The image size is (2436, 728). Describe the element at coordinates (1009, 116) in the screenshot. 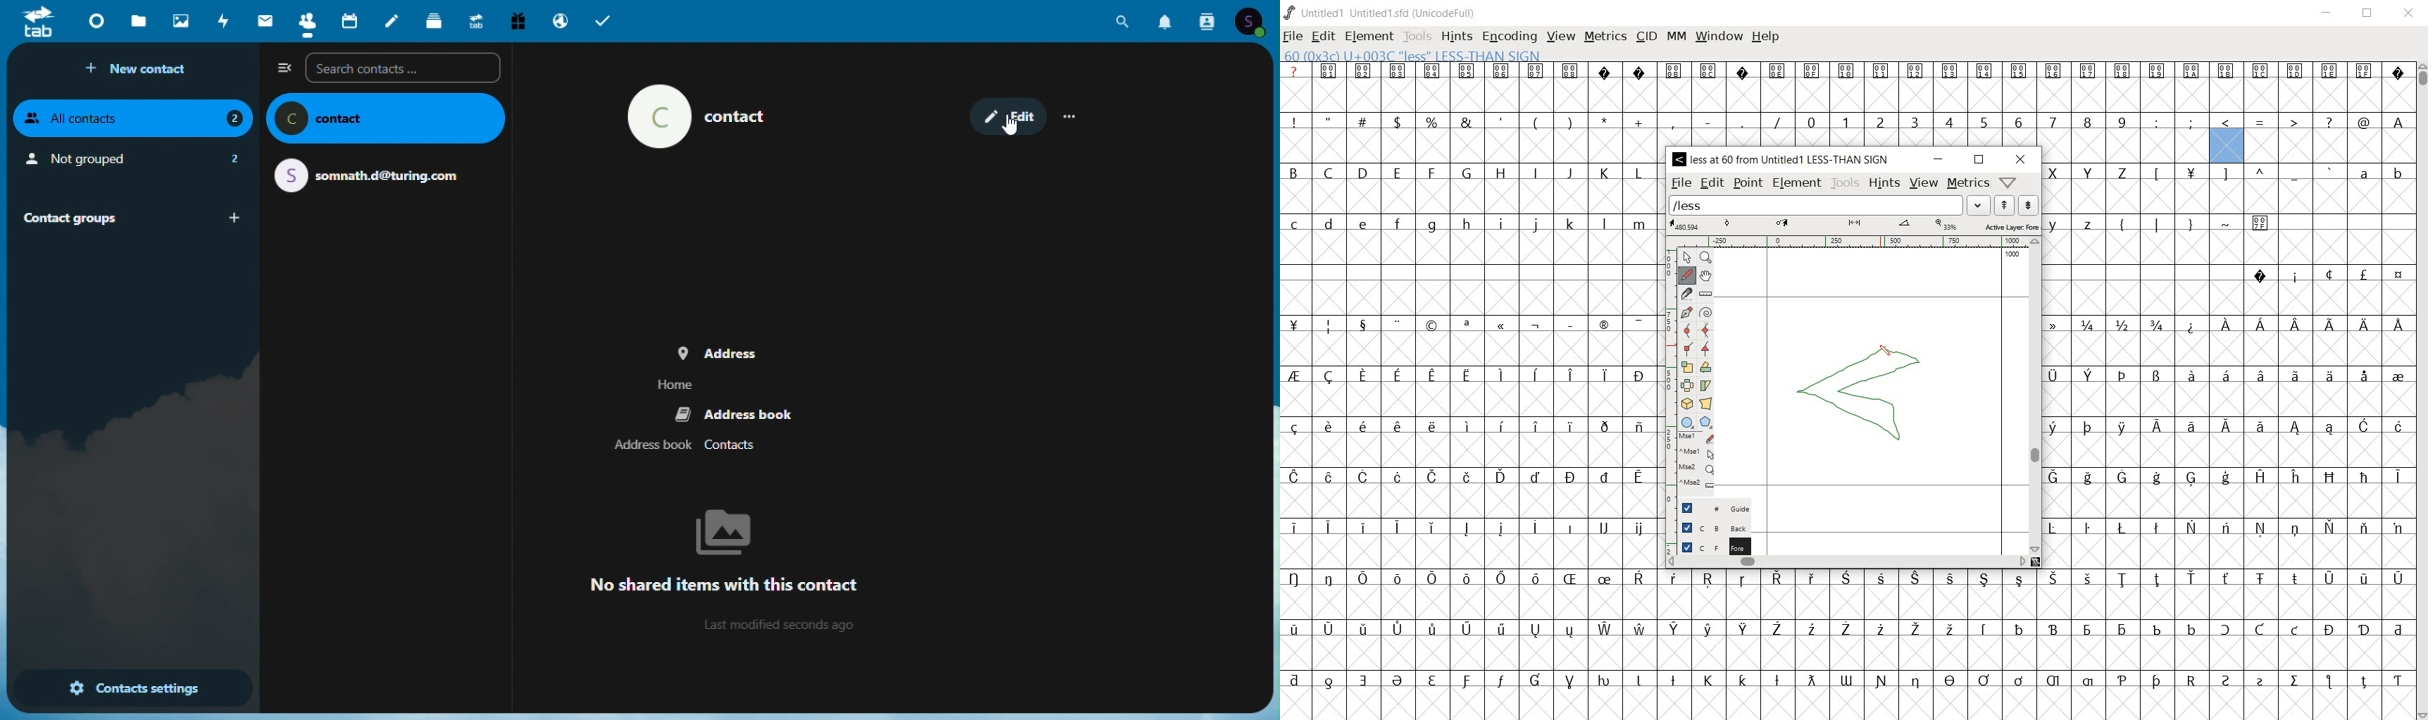

I see `edit` at that location.